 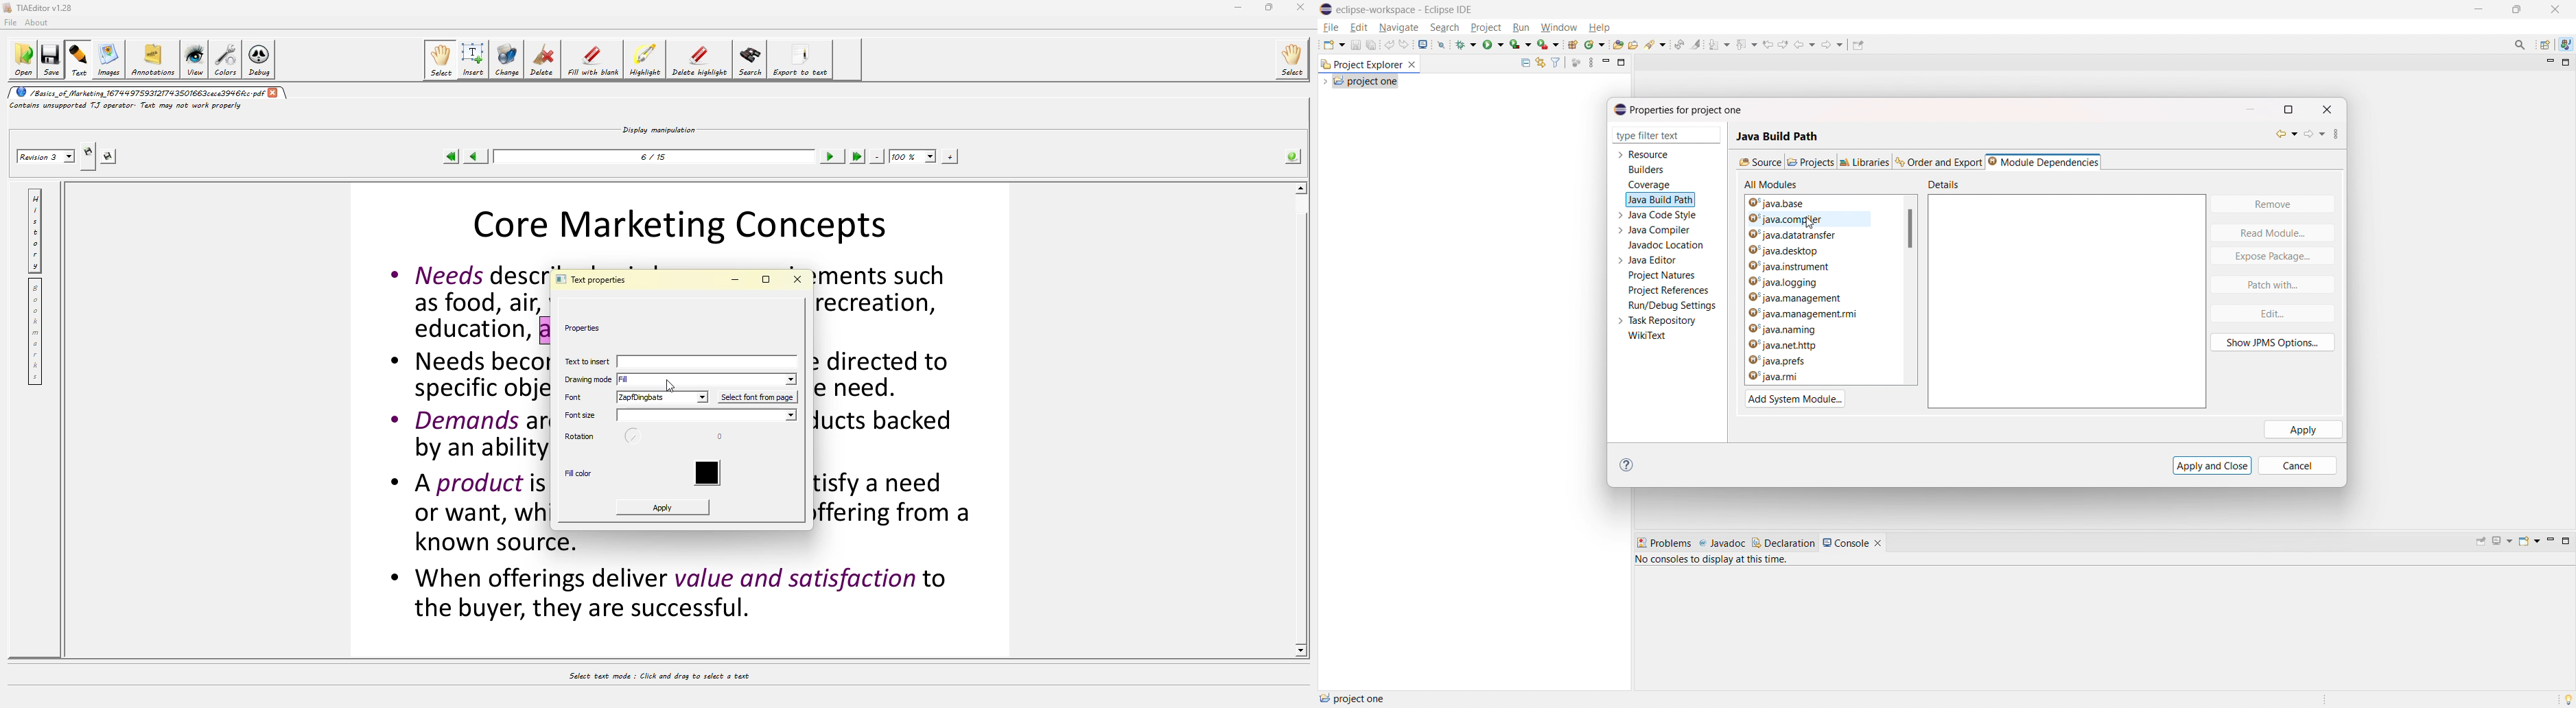 I want to click on minimize, so click(x=2517, y=10).